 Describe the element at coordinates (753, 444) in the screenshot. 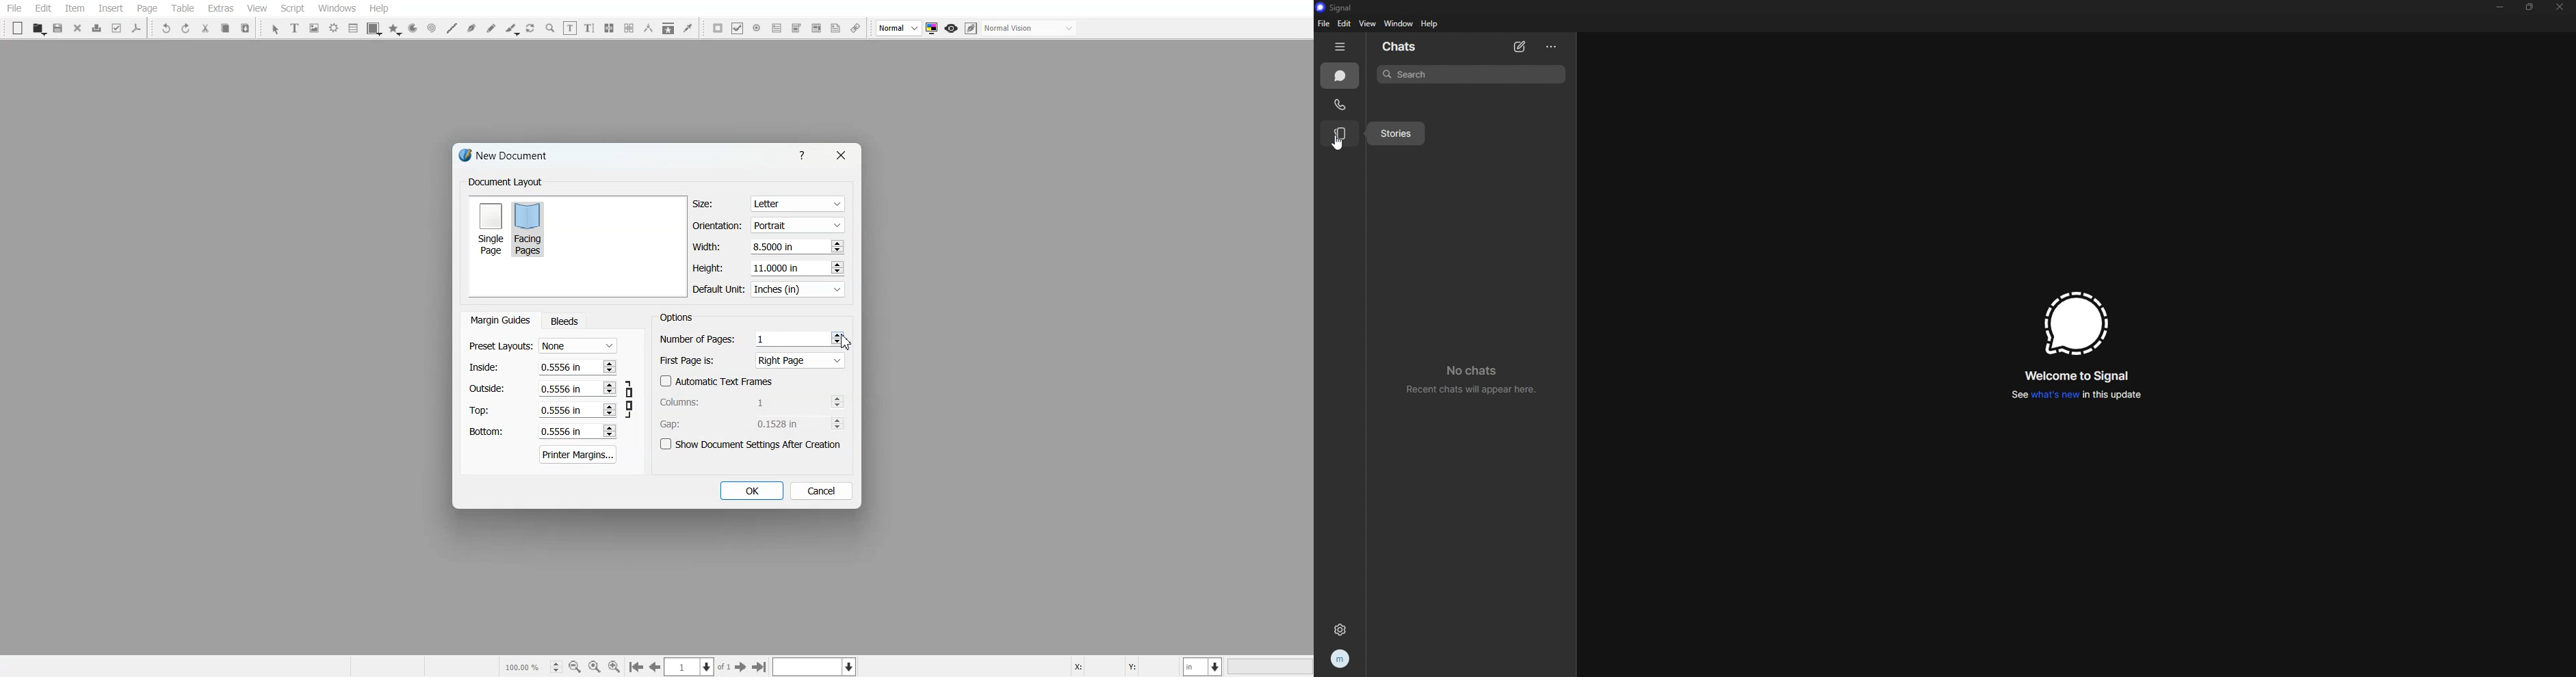

I see `Show Document settings after Creation` at that location.